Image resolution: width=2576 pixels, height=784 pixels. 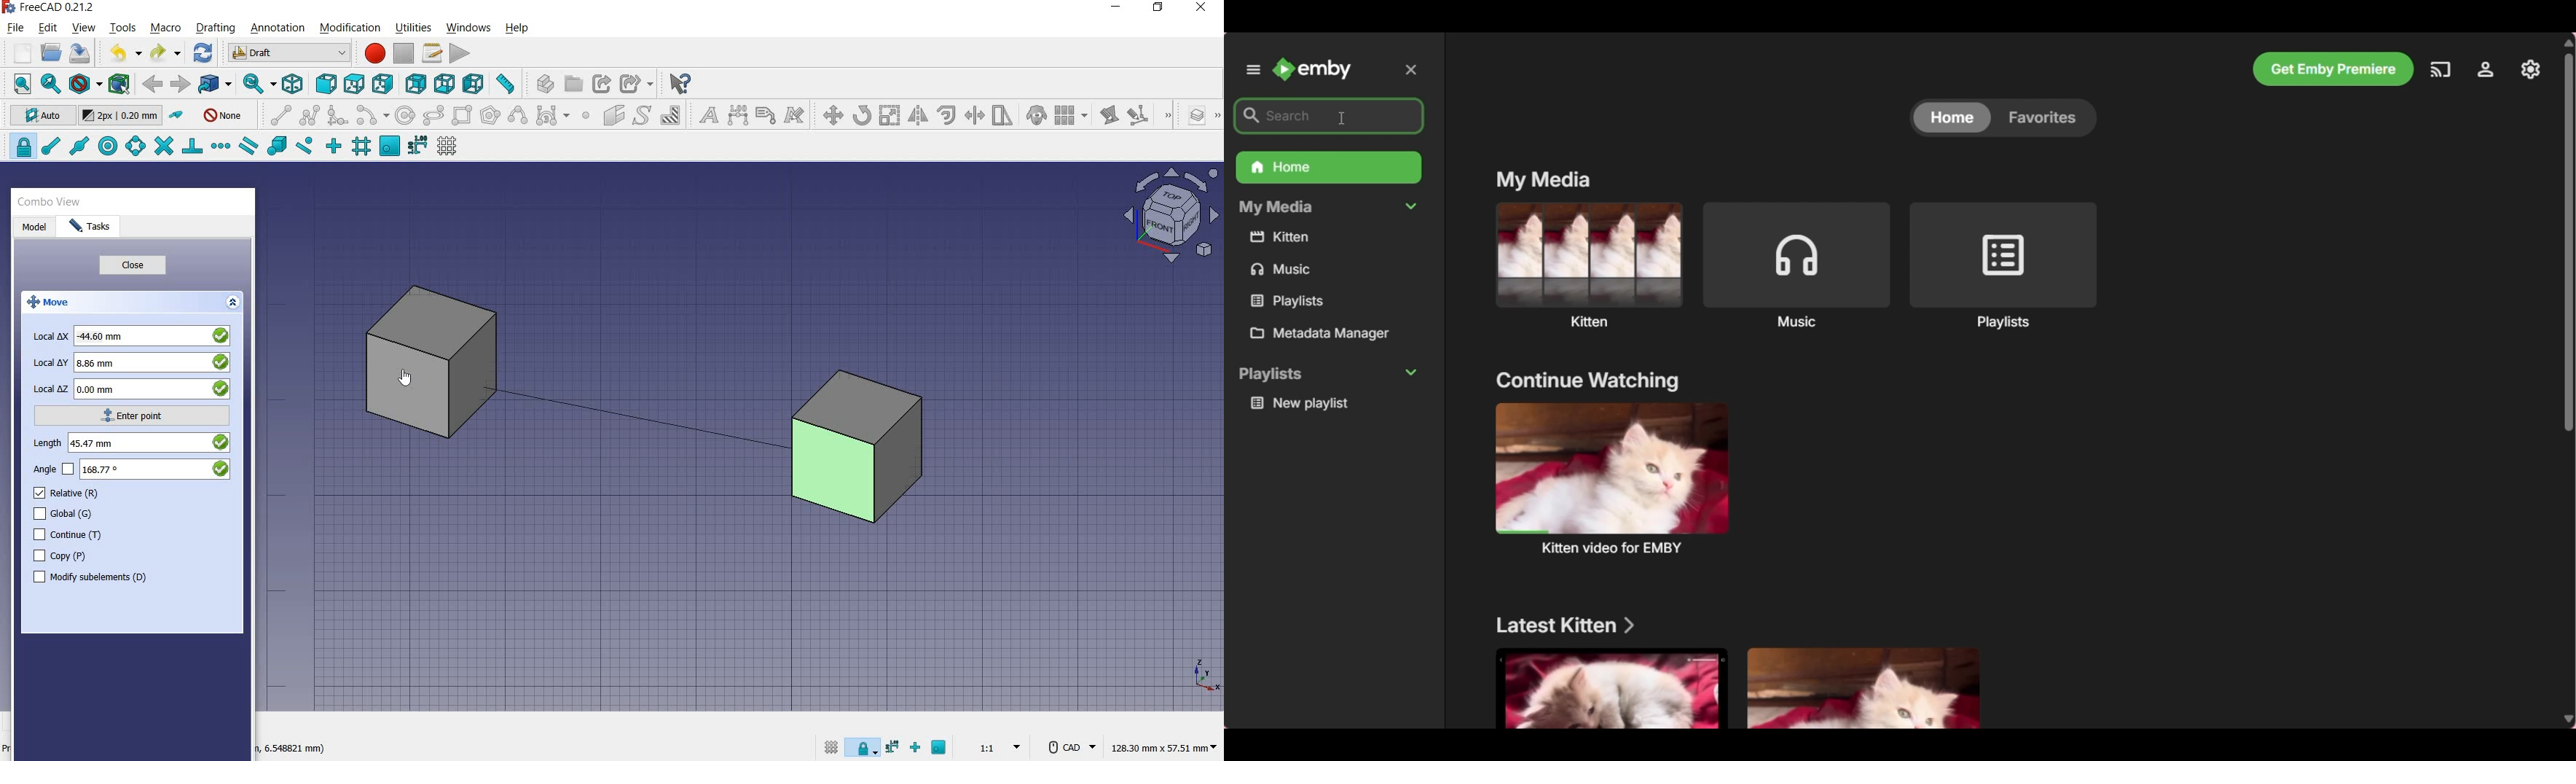 I want to click on forward, so click(x=180, y=85).